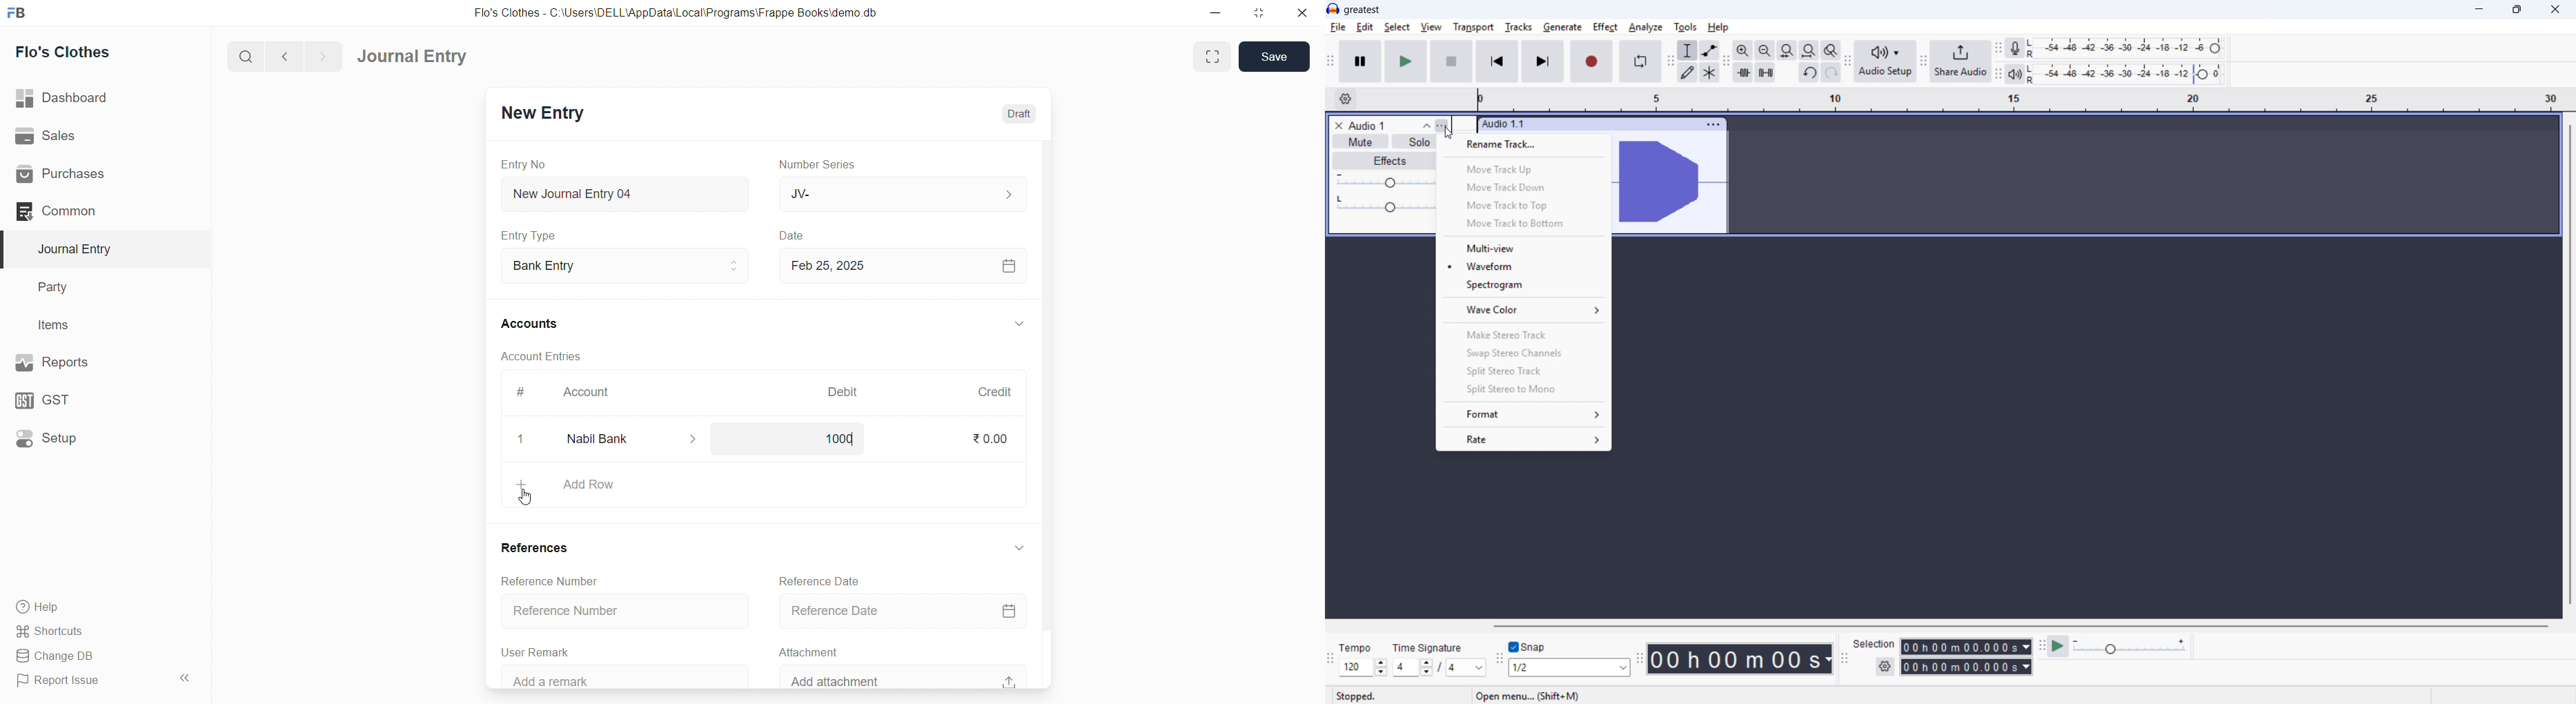  What do you see at coordinates (1275, 55) in the screenshot?
I see `Save` at bounding box center [1275, 55].